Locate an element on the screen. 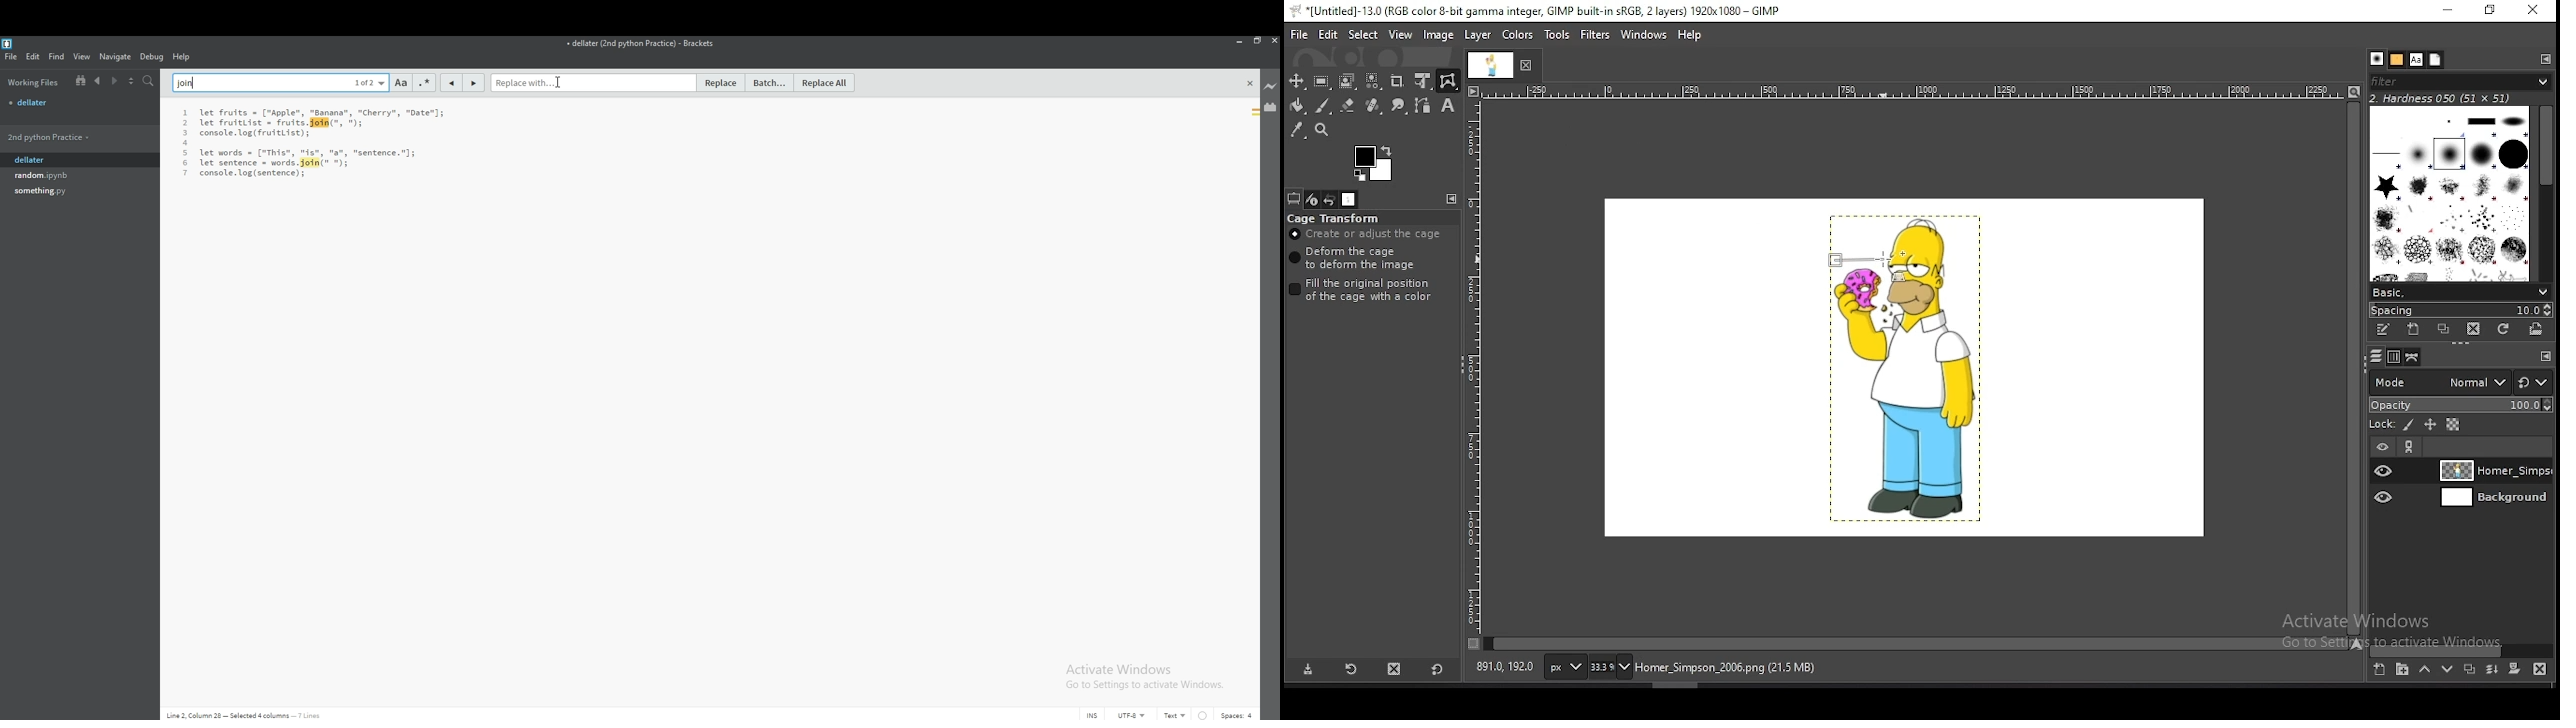  create a new layer group is located at coordinates (2403, 670).